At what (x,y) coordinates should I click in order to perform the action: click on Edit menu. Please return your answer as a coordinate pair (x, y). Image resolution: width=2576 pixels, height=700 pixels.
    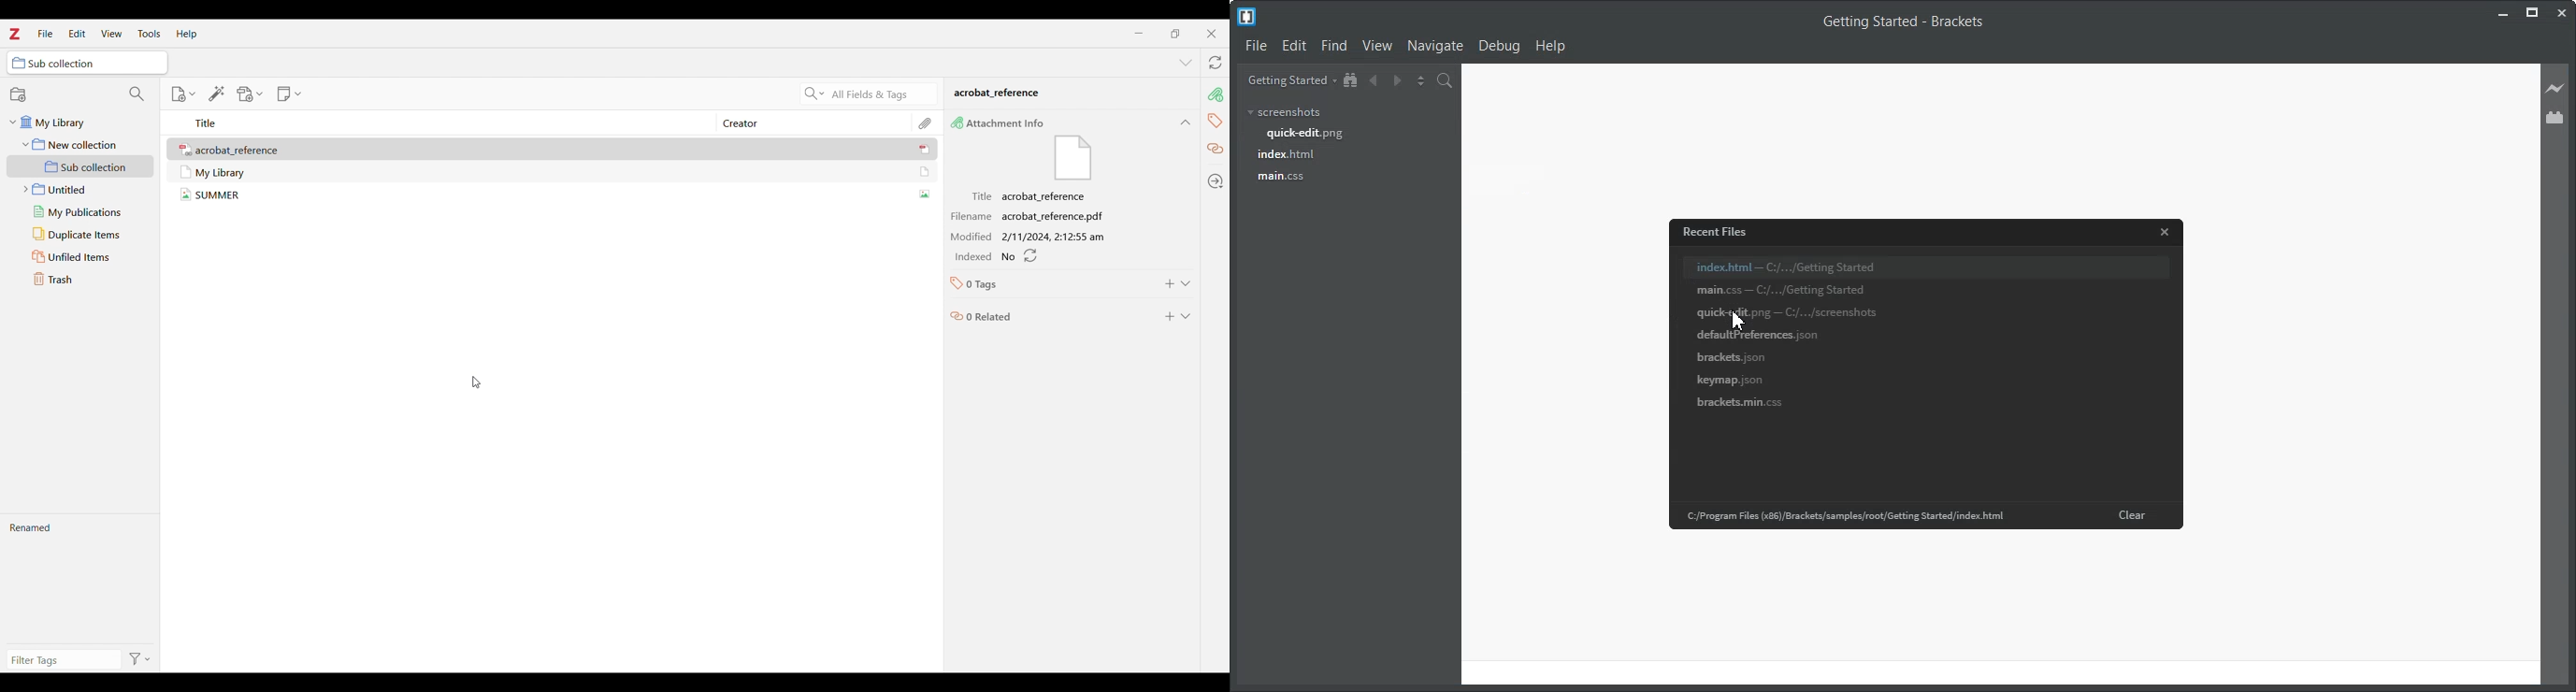
    Looking at the image, I should click on (78, 33).